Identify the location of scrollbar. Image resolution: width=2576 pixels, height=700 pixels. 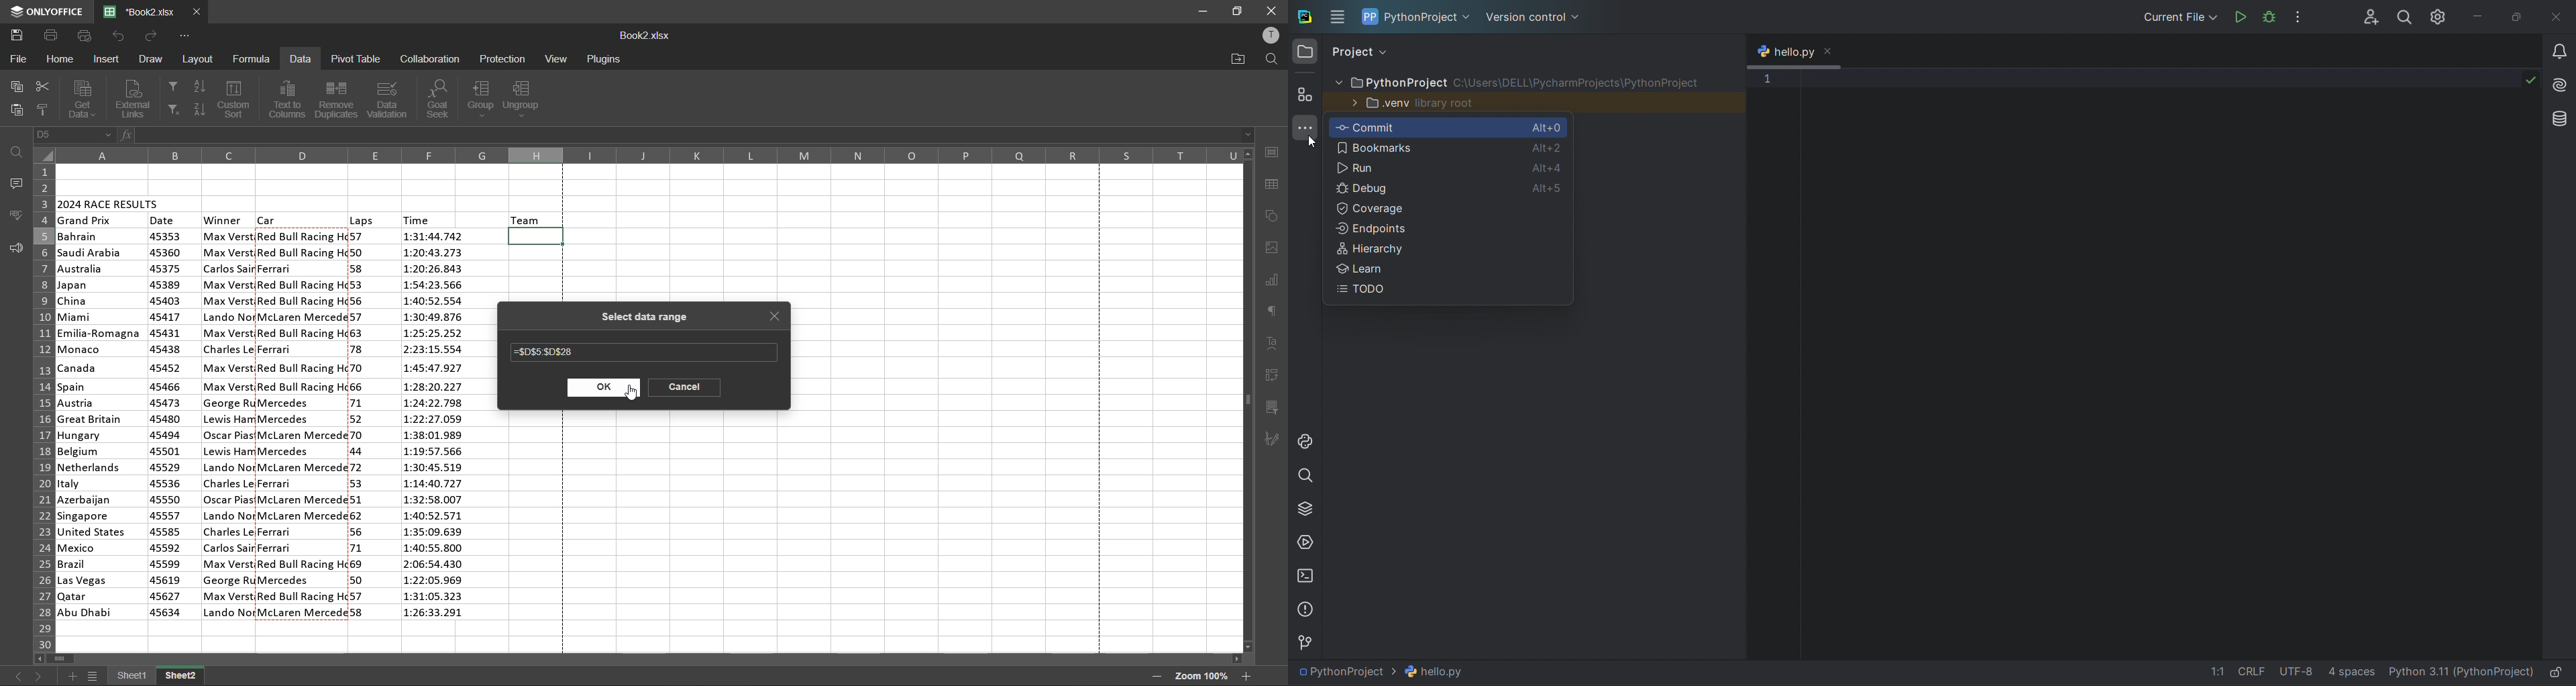
(640, 660).